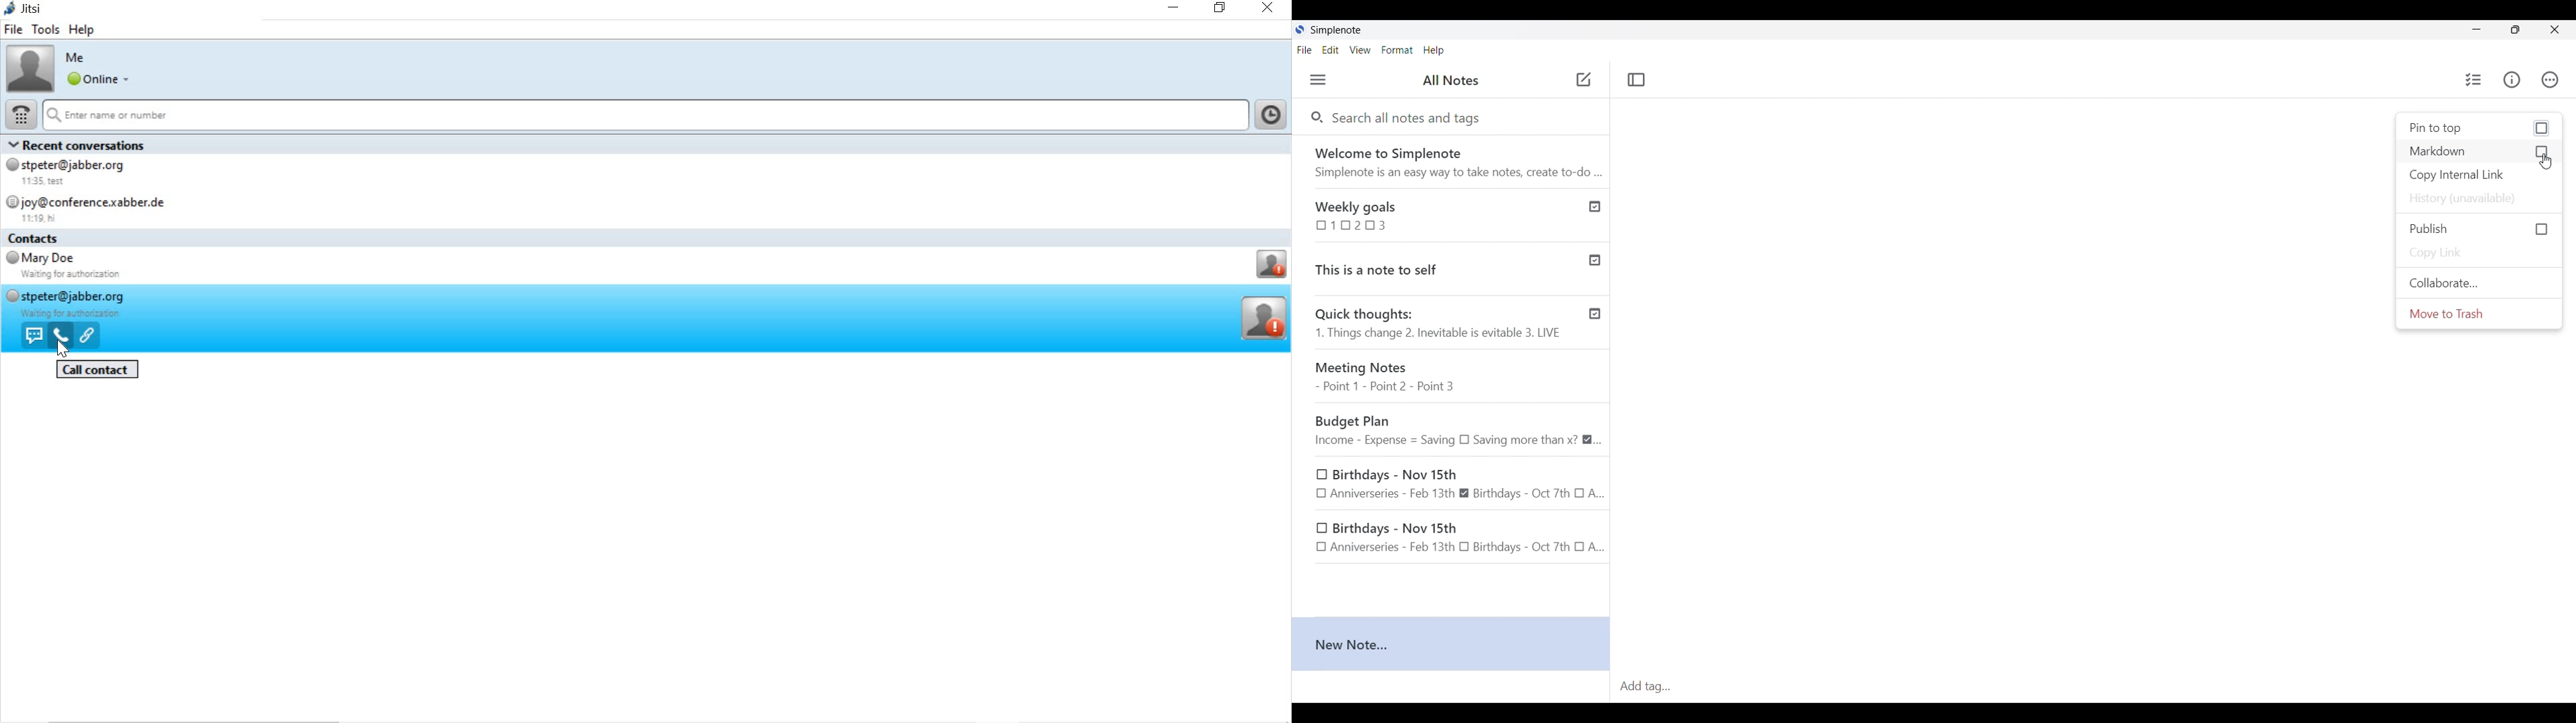  Describe the element at coordinates (2516, 29) in the screenshot. I see `Show interface in a smaller tab` at that location.